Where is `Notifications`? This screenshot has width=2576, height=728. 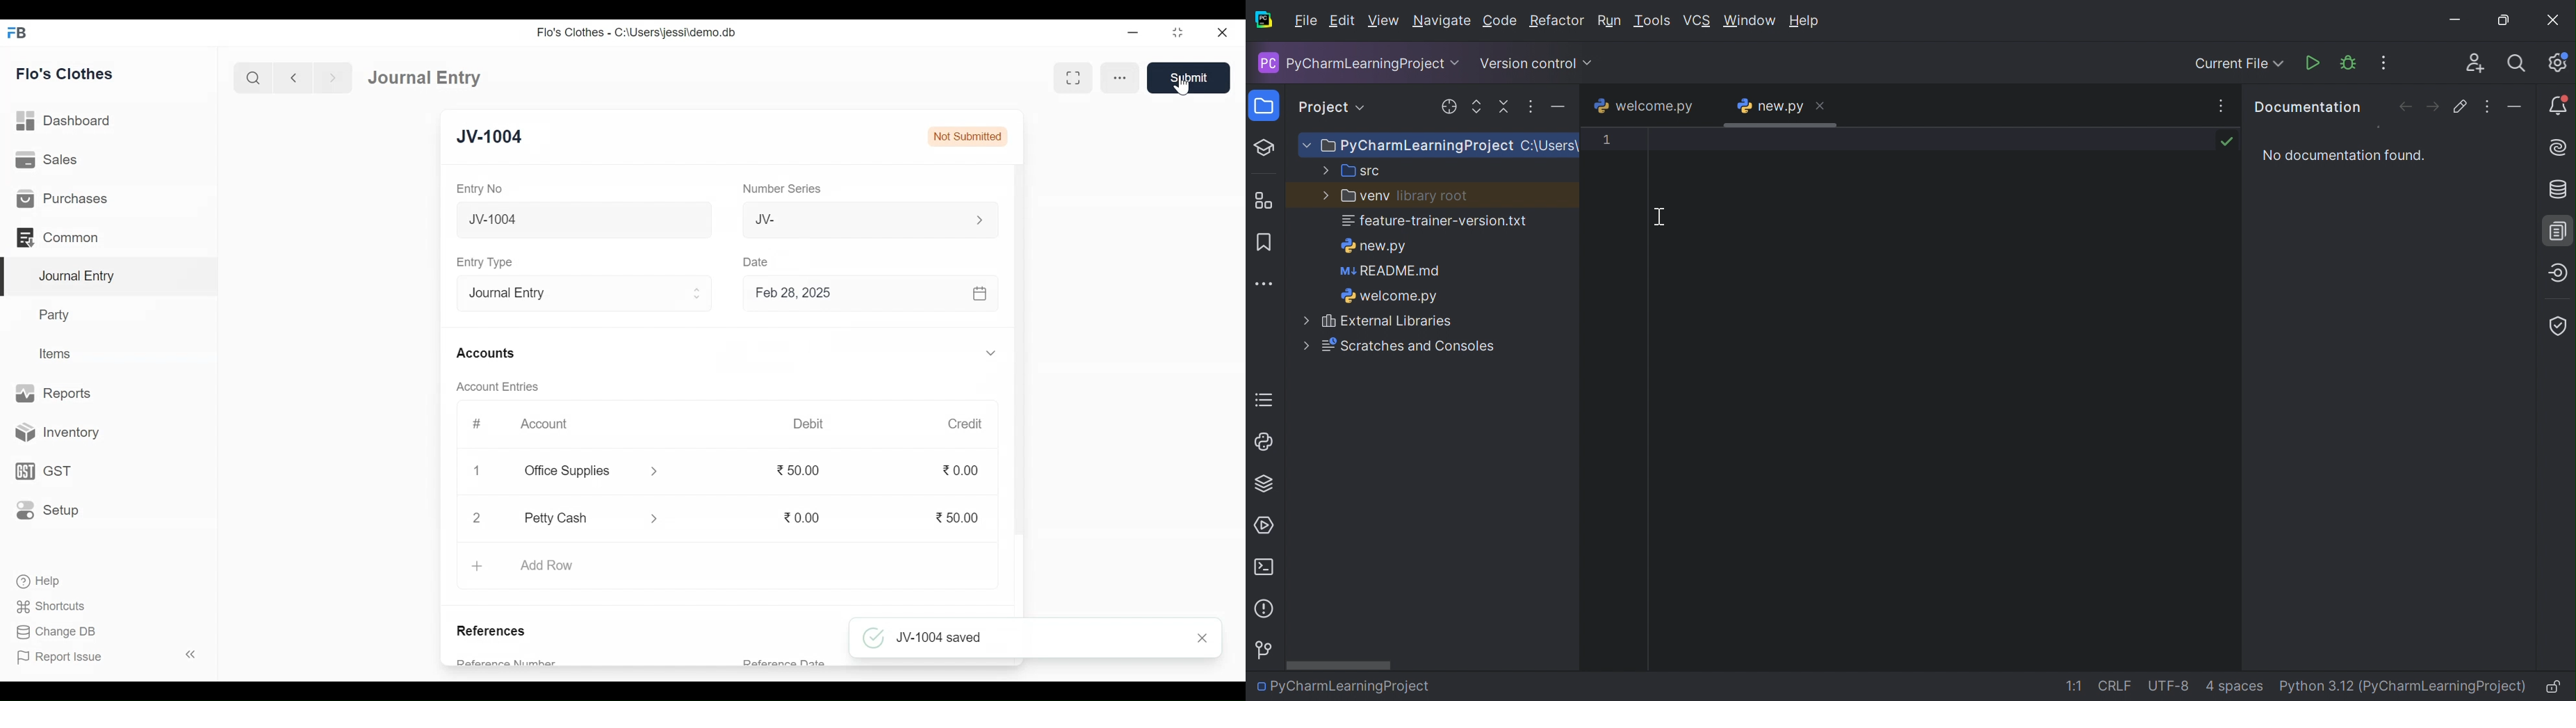
Notifications is located at coordinates (2560, 111).